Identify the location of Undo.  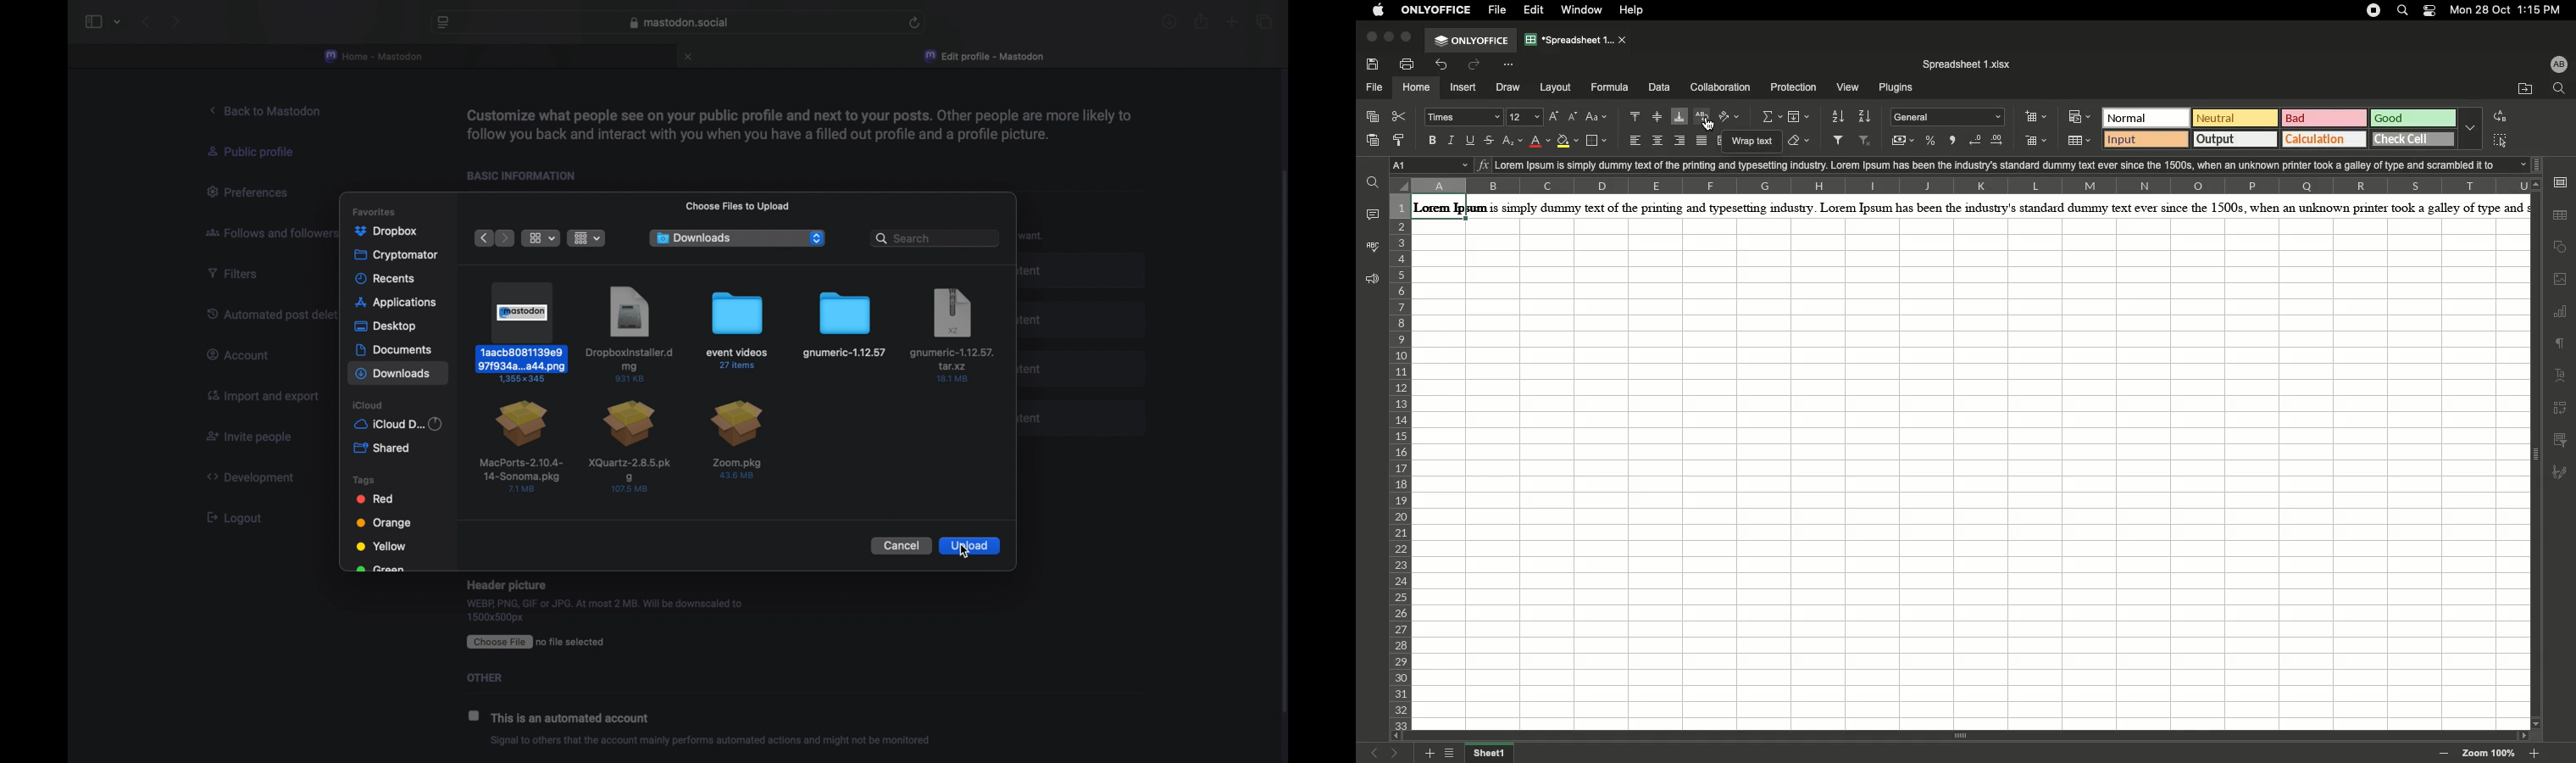
(1445, 66).